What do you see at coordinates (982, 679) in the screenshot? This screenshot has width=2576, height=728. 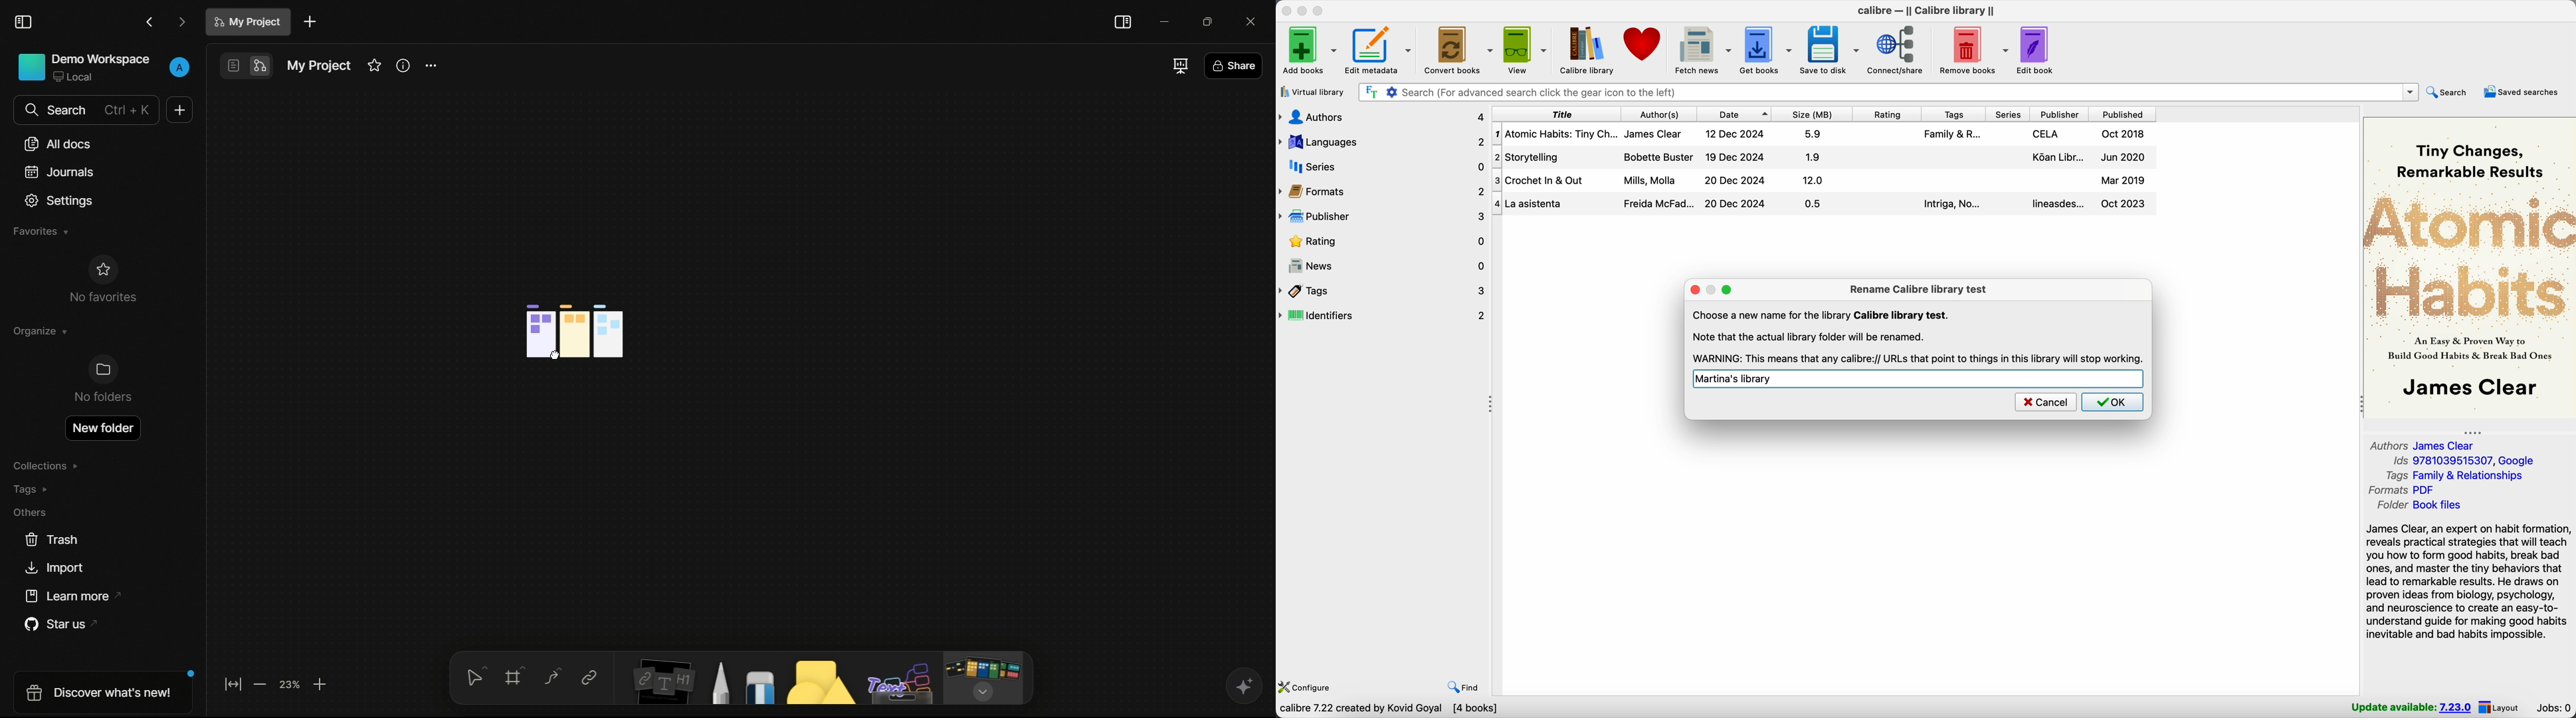 I see `more tools` at bounding box center [982, 679].